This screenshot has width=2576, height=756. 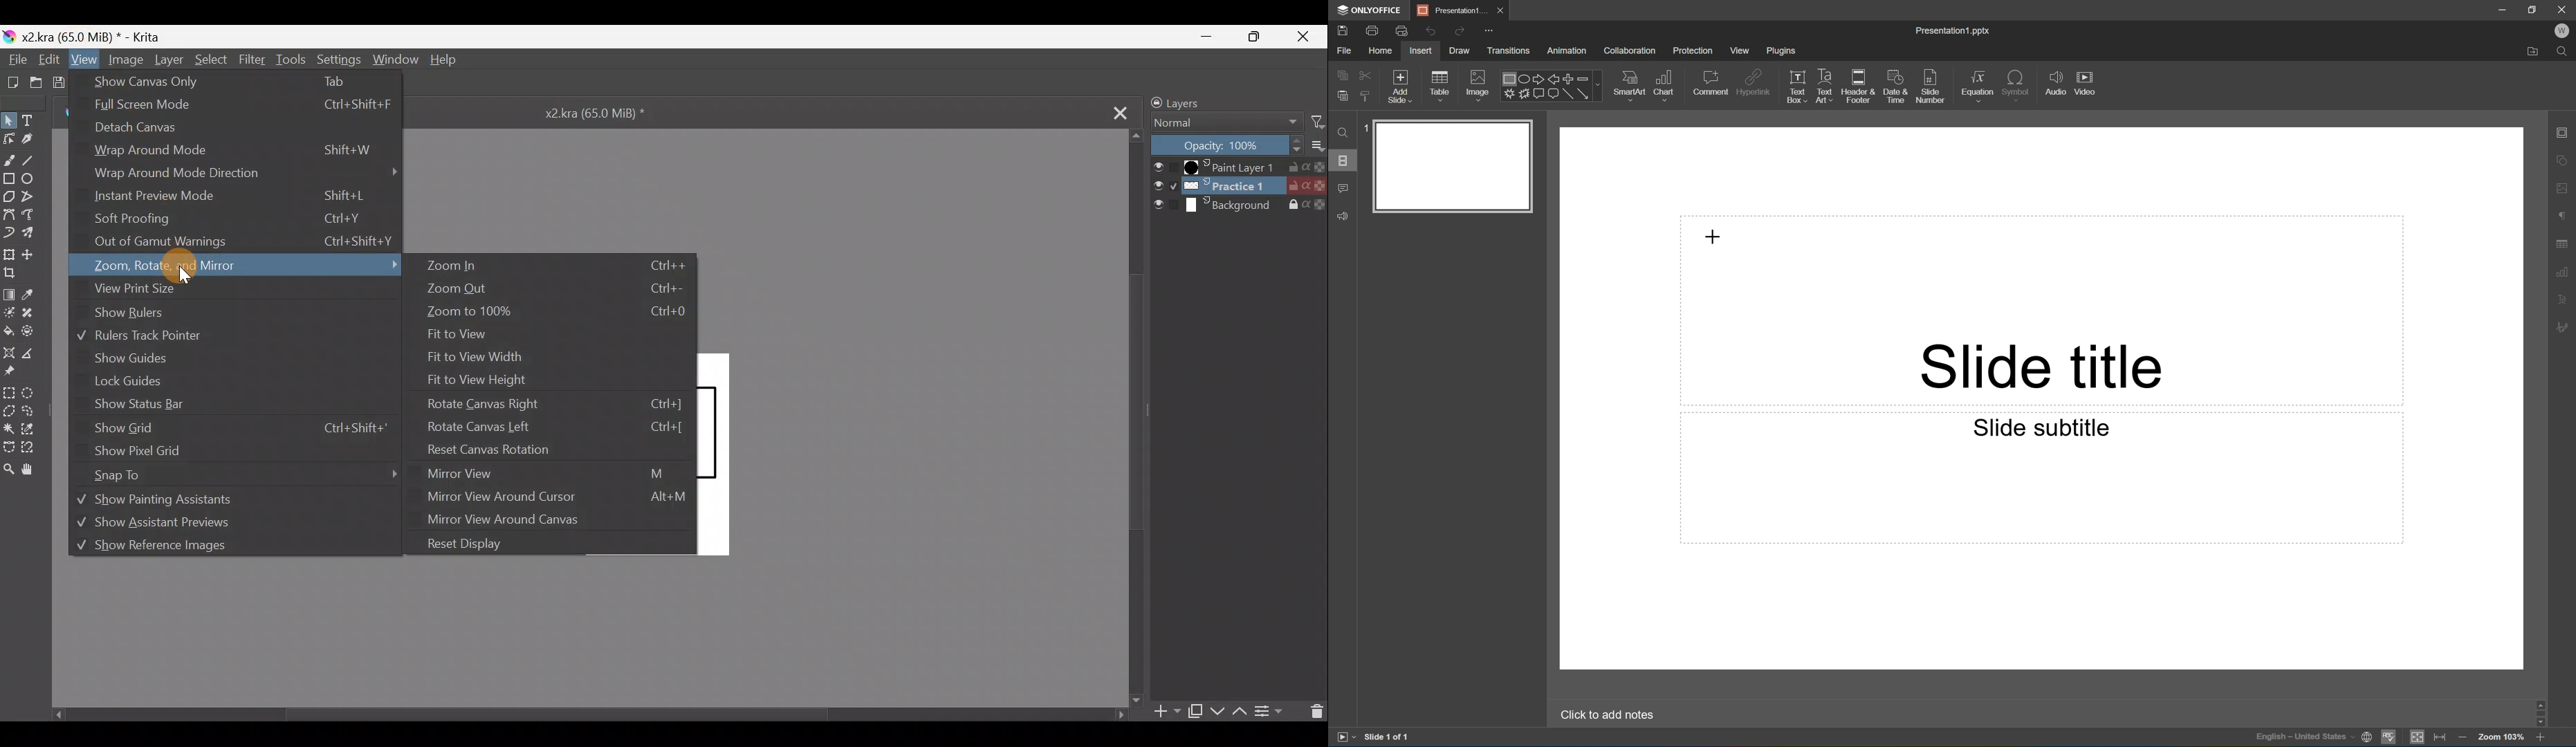 What do you see at coordinates (13, 82) in the screenshot?
I see `Create new document` at bounding box center [13, 82].